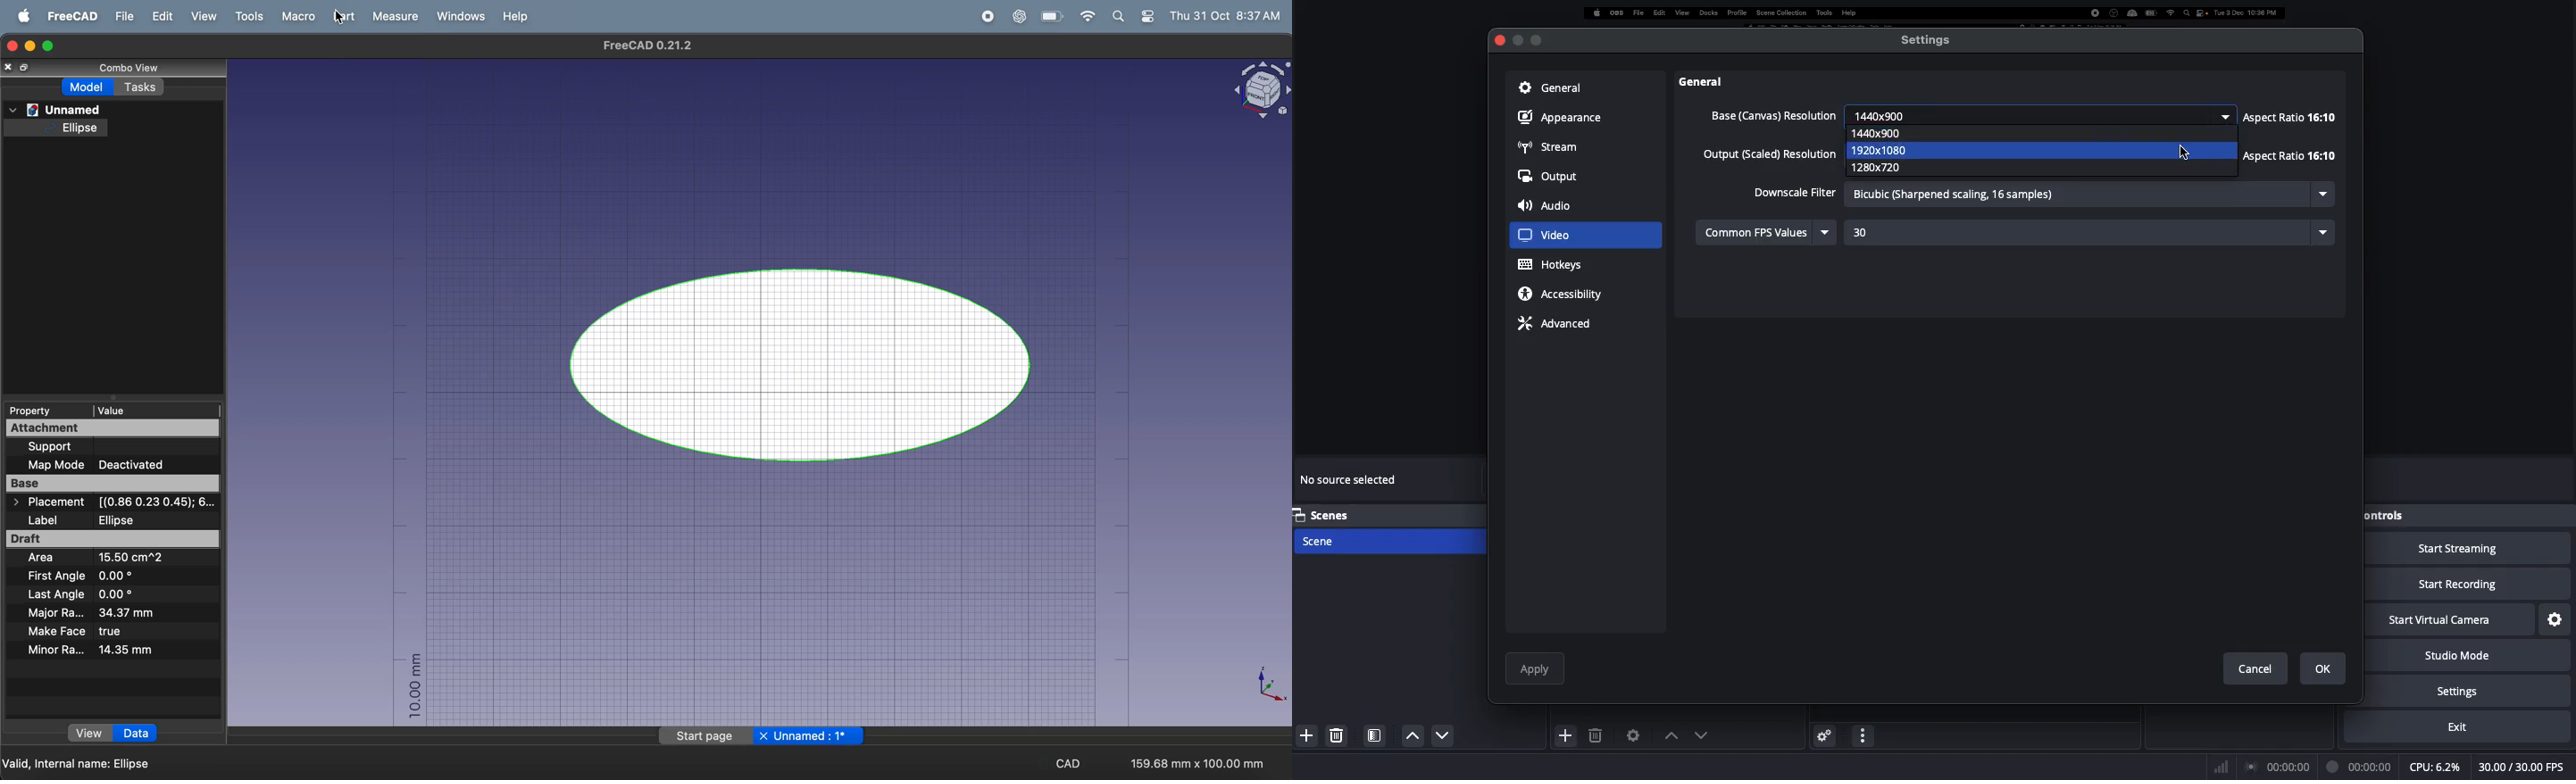 Image resolution: width=2576 pixels, height=784 pixels. I want to click on Appearance, so click(1564, 116).